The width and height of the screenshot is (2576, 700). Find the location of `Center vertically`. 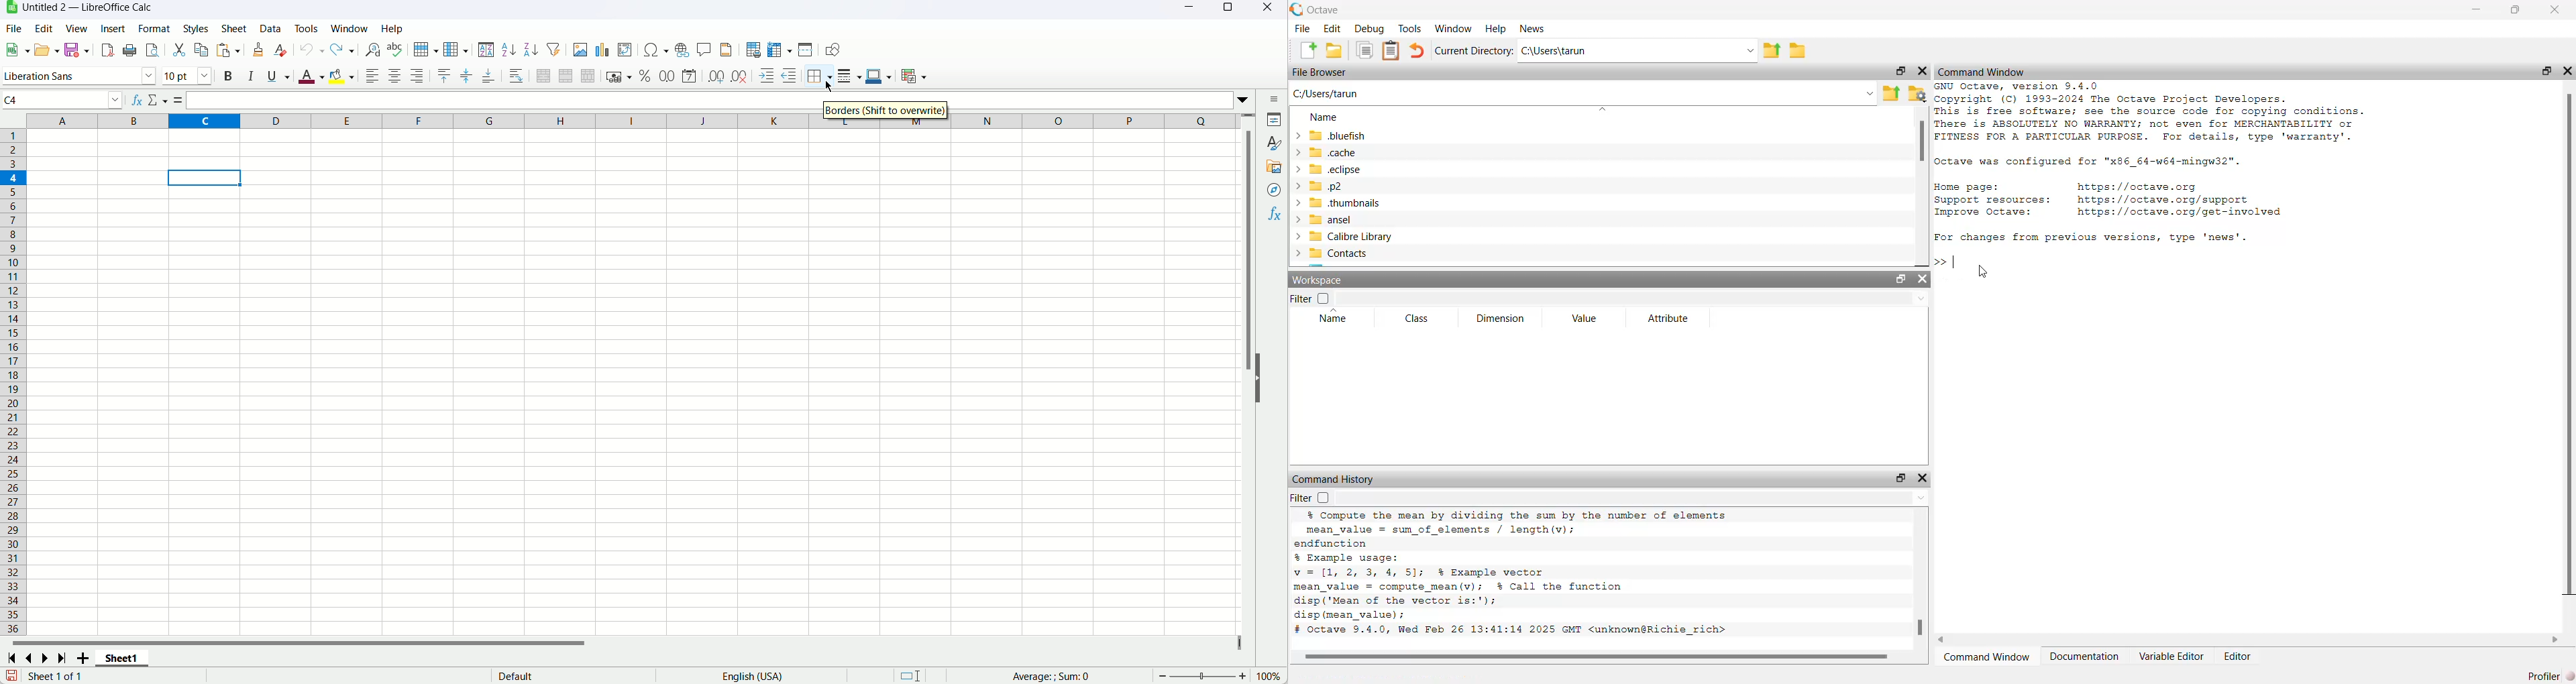

Center vertically is located at coordinates (467, 76).